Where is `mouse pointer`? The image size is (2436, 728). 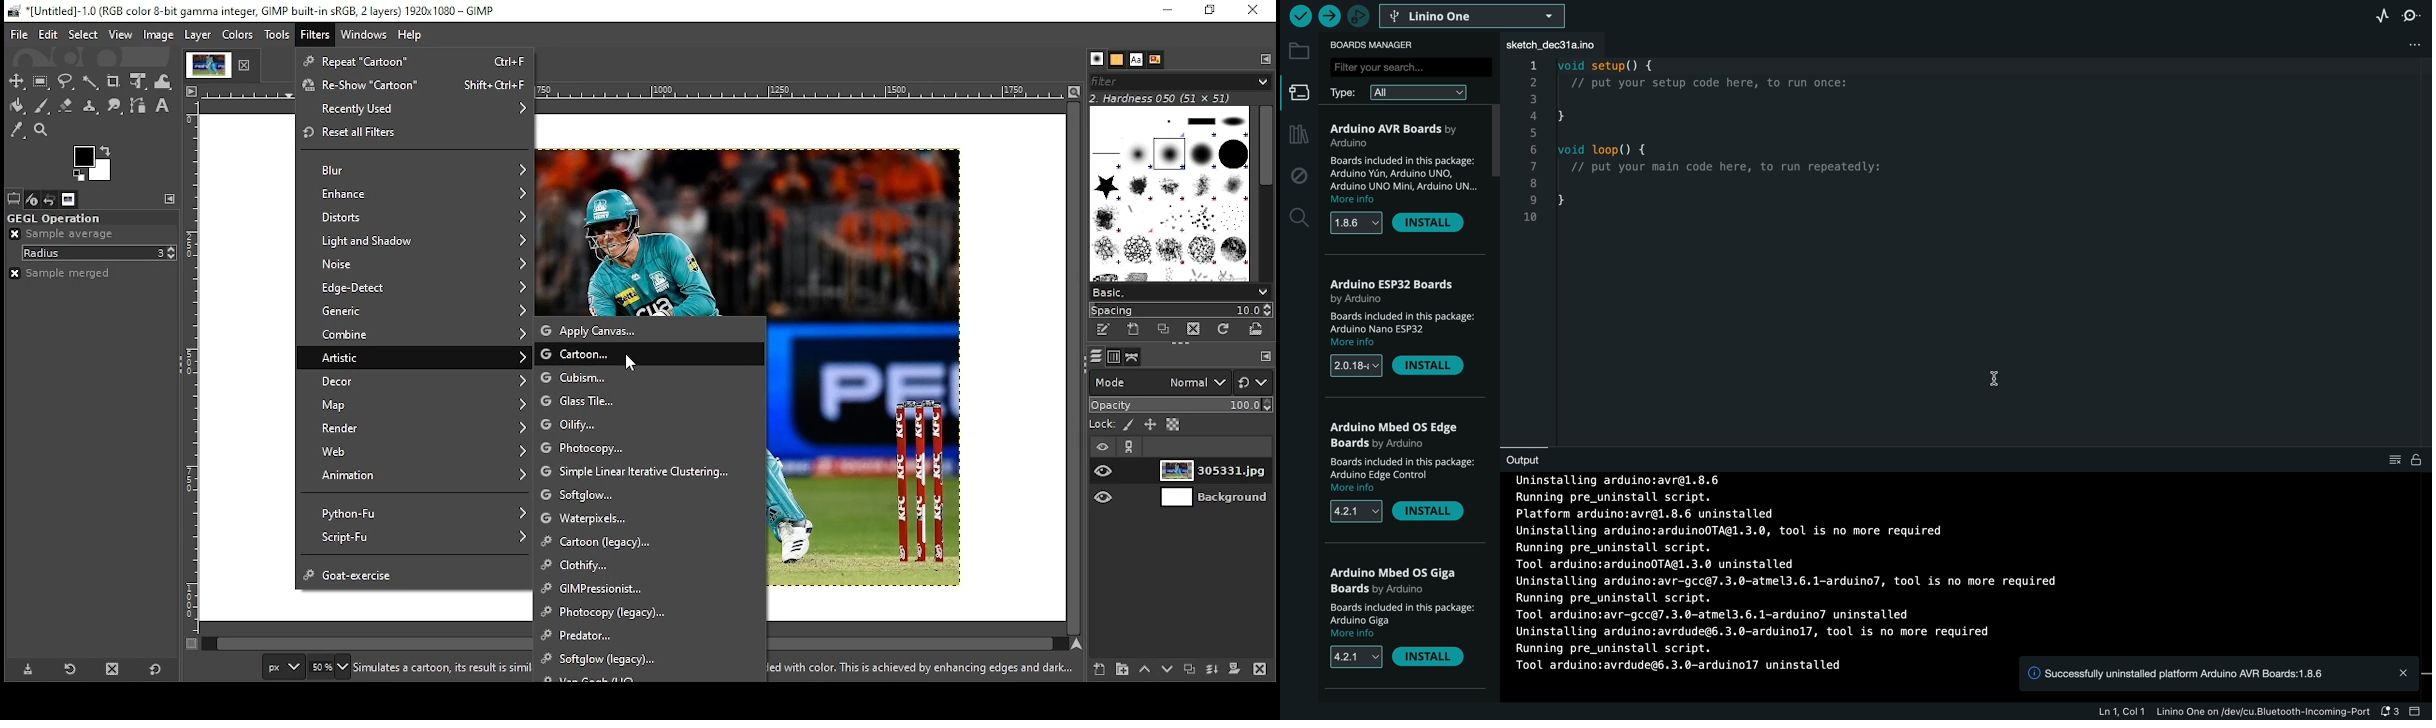 mouse pointer is located at coordinates (632, 362).